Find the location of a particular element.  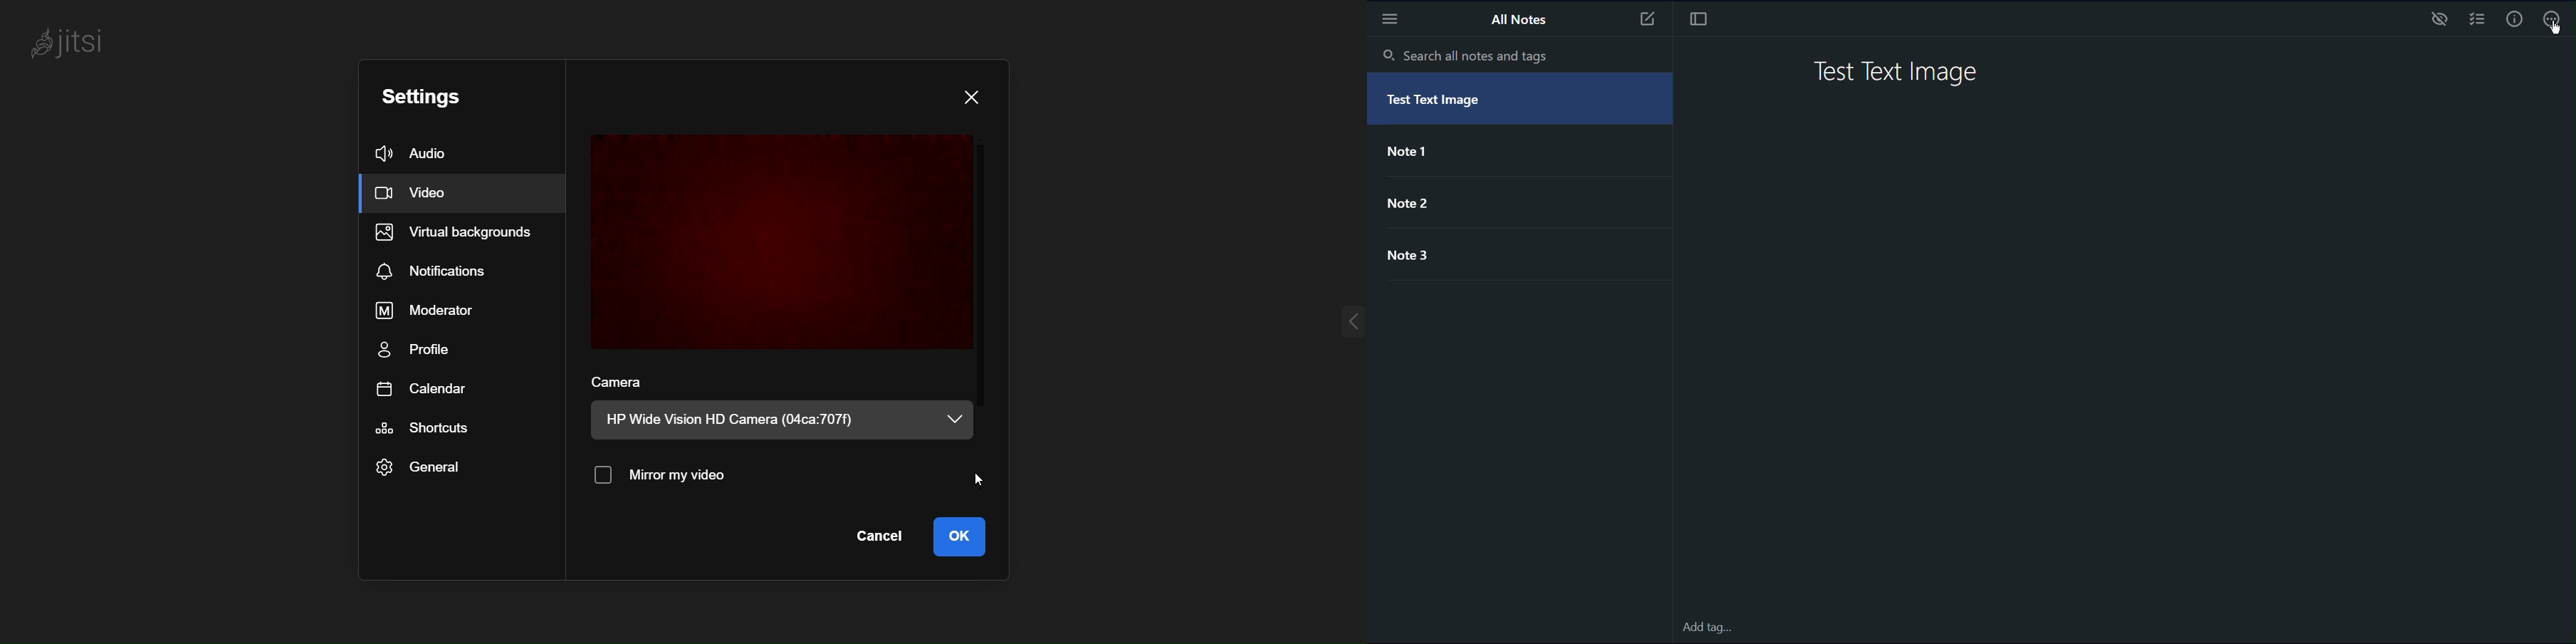

notification is located at coordinates (440, 269).